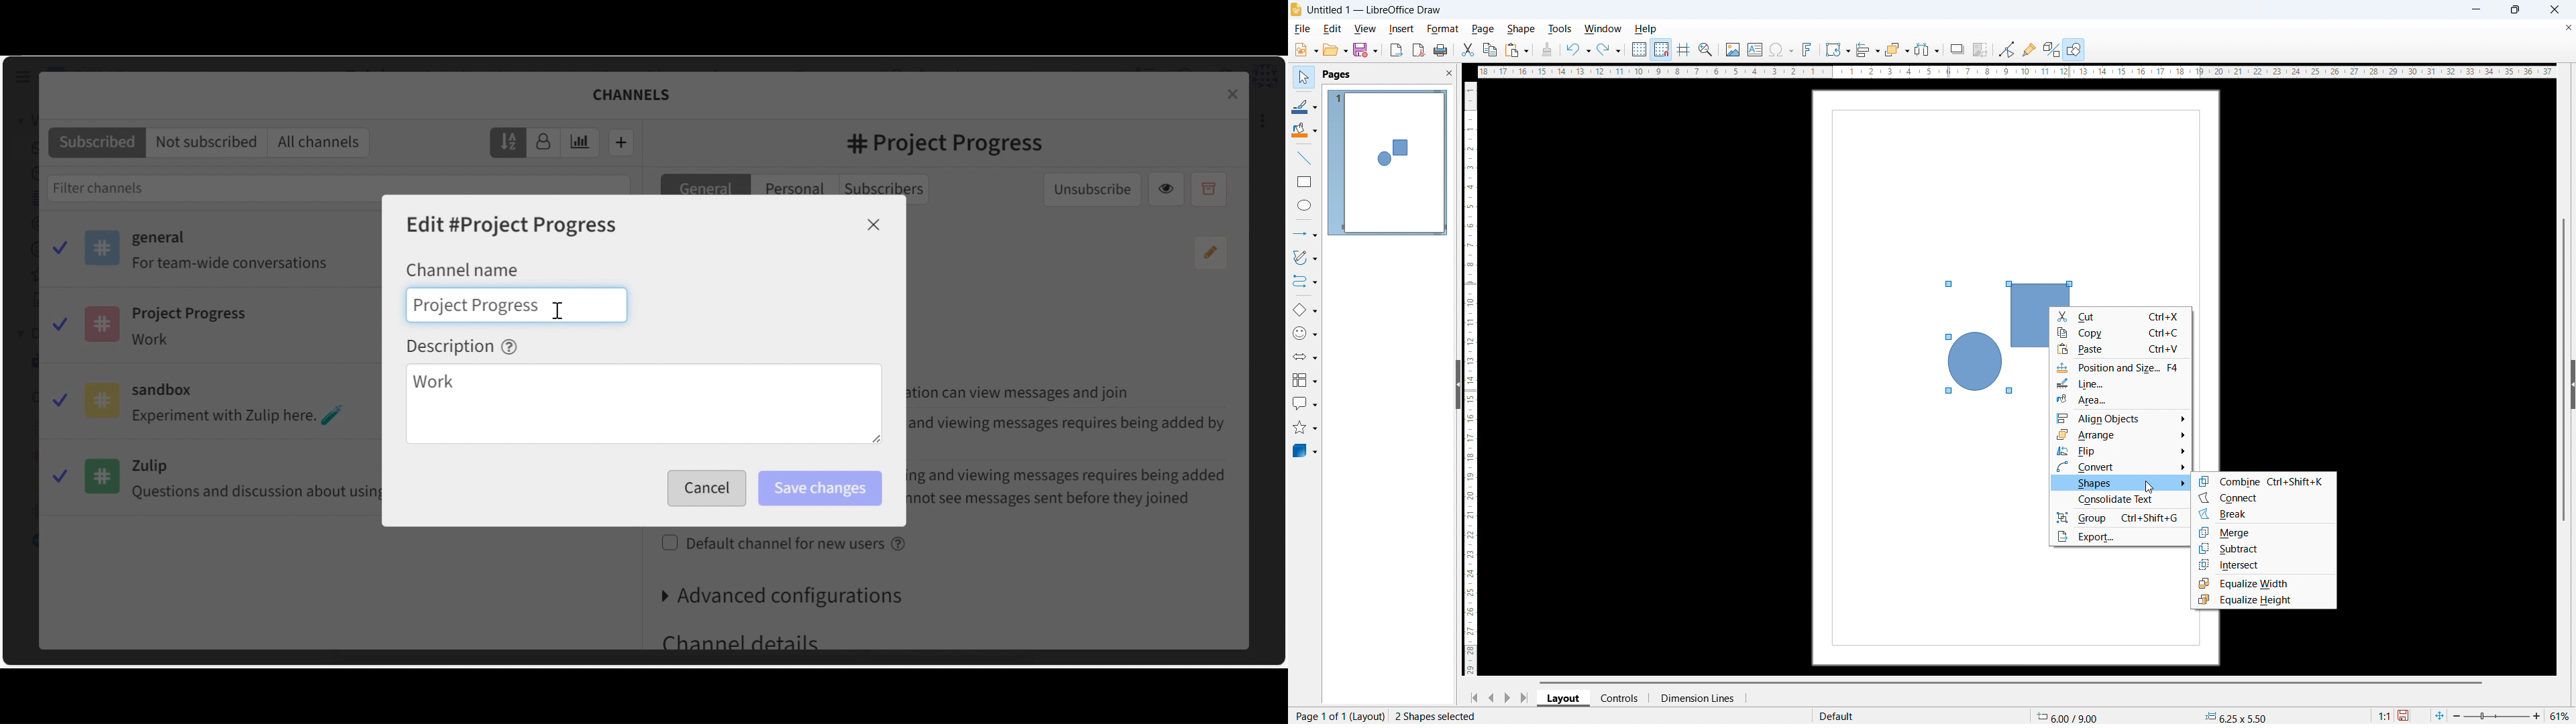 This screenshot has width=2576, height=728. What do you see at coordinates (2517, 10) in the screenshot?
I see `maximize` at bounding box center [2517, 10].